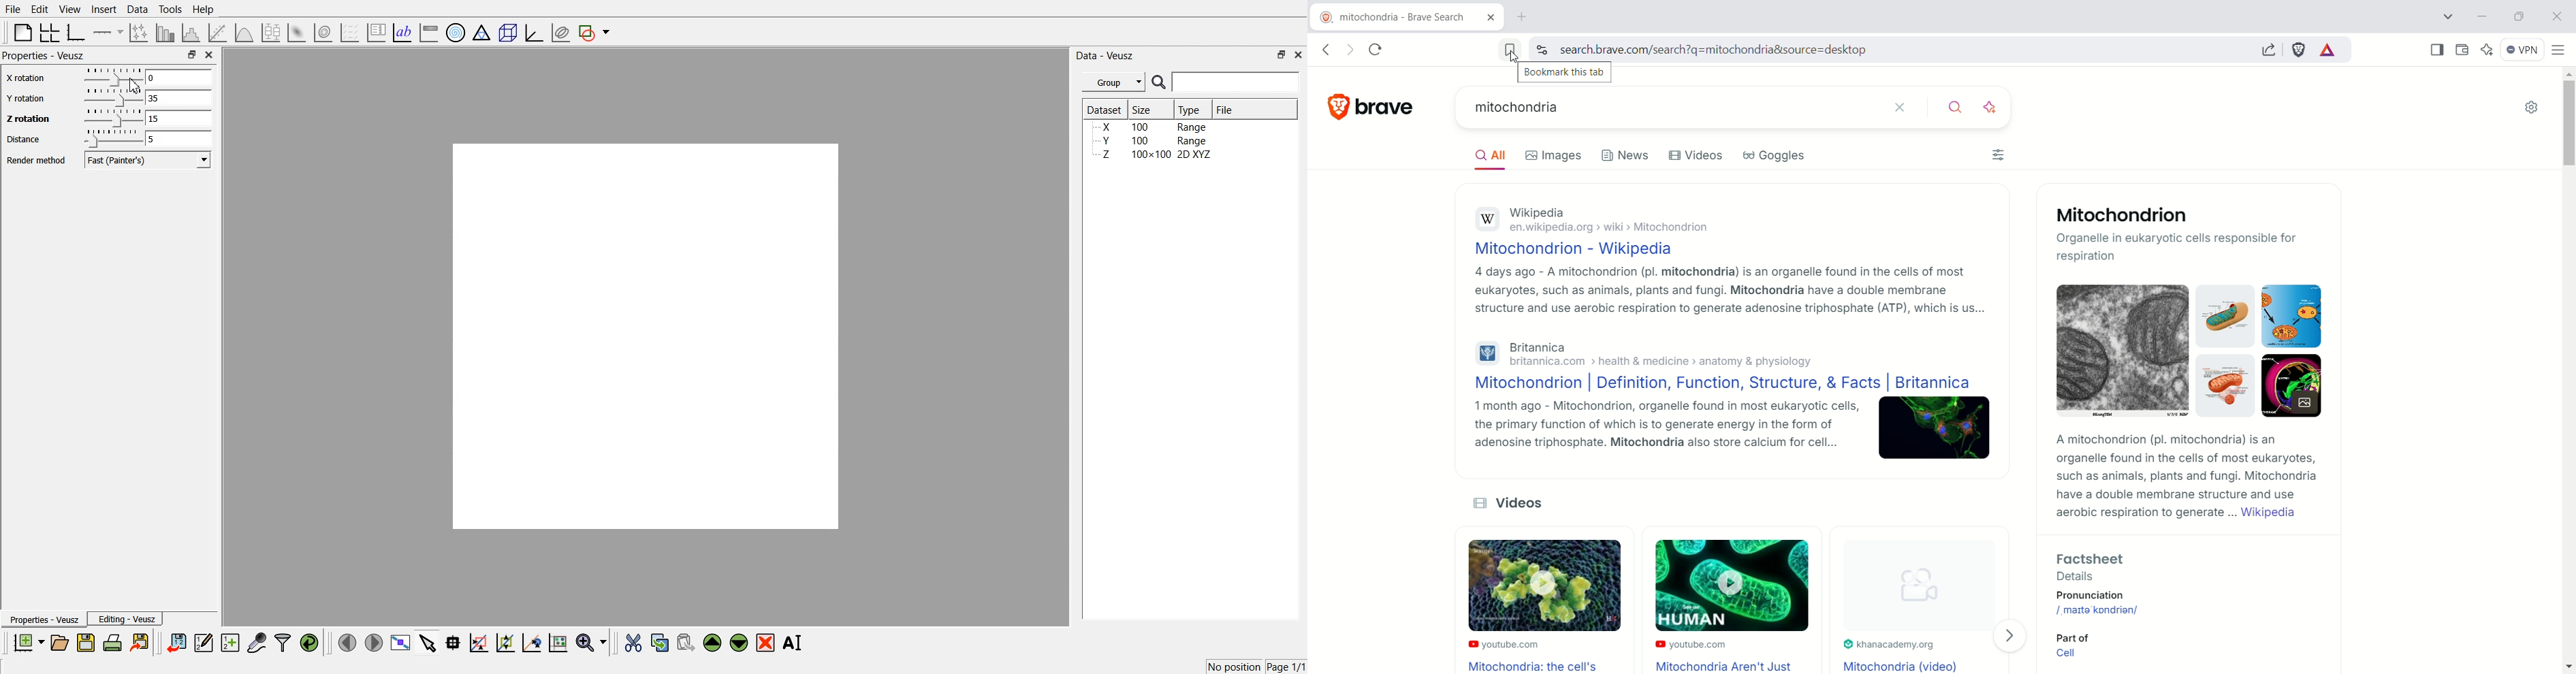  What do you see at coordinates (1572, 247) in the screenshot?
I see `Mitochondrion - Wikipedia` at bounding box center [1572, 247].